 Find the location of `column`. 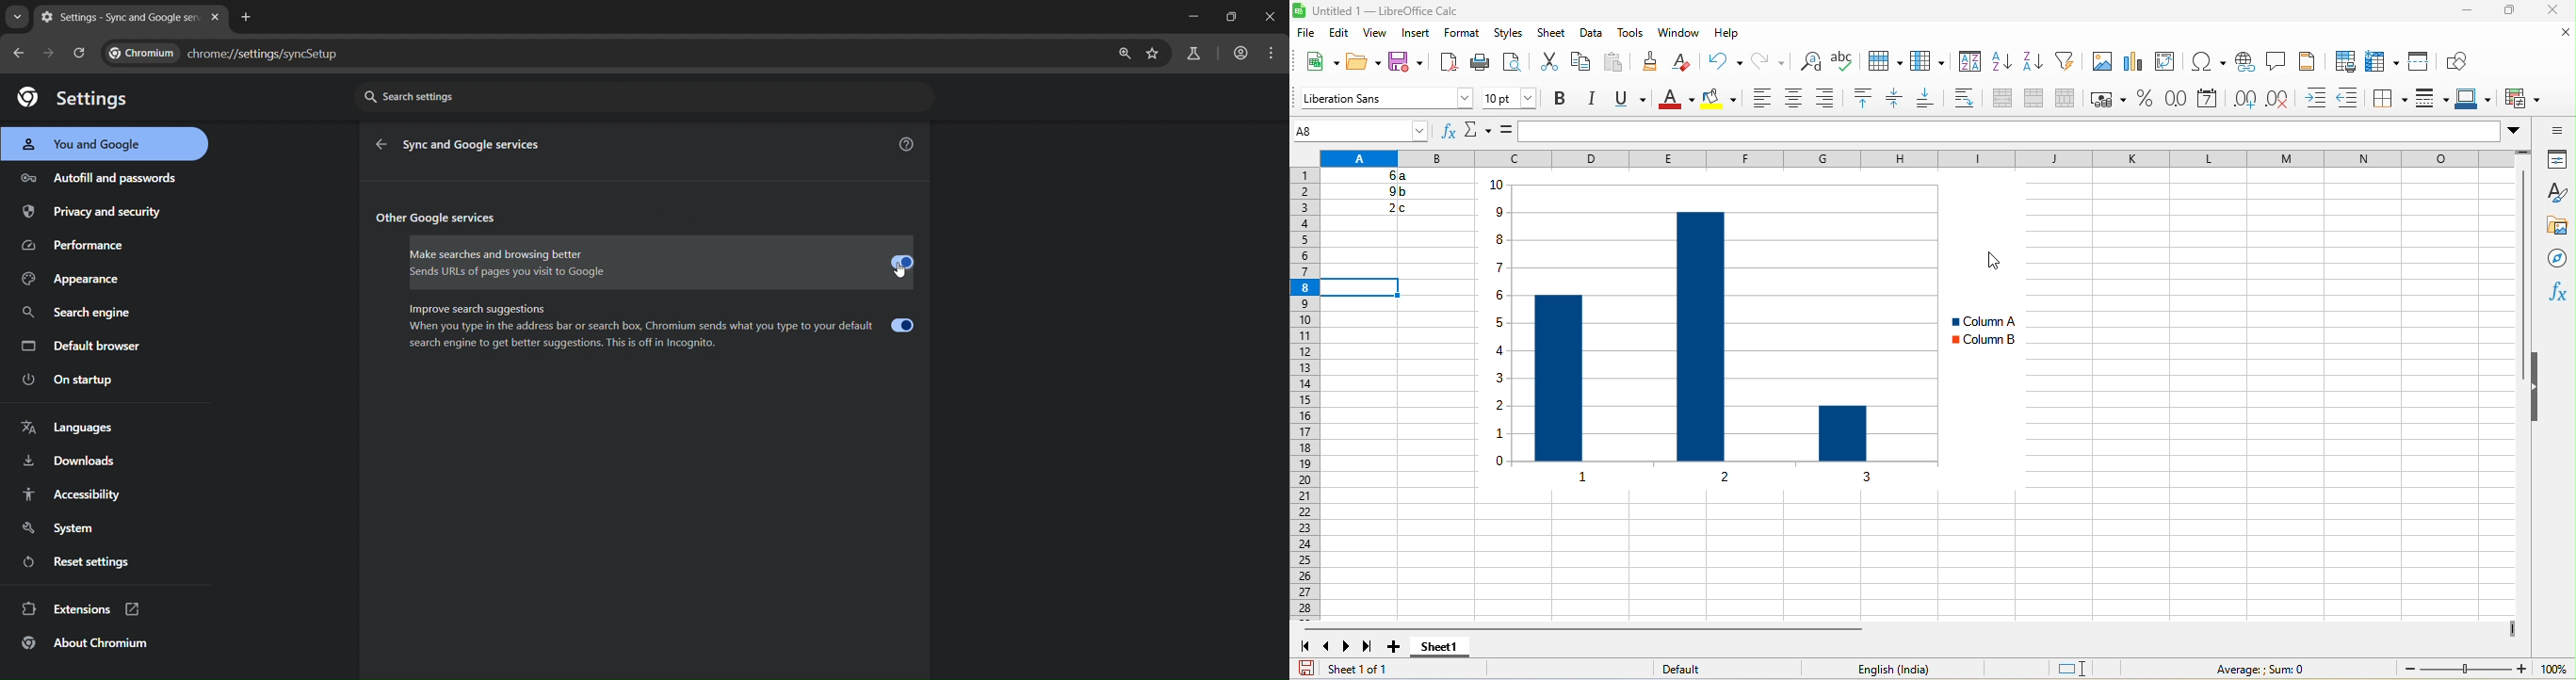

column is located at coordinates (1923, 65).